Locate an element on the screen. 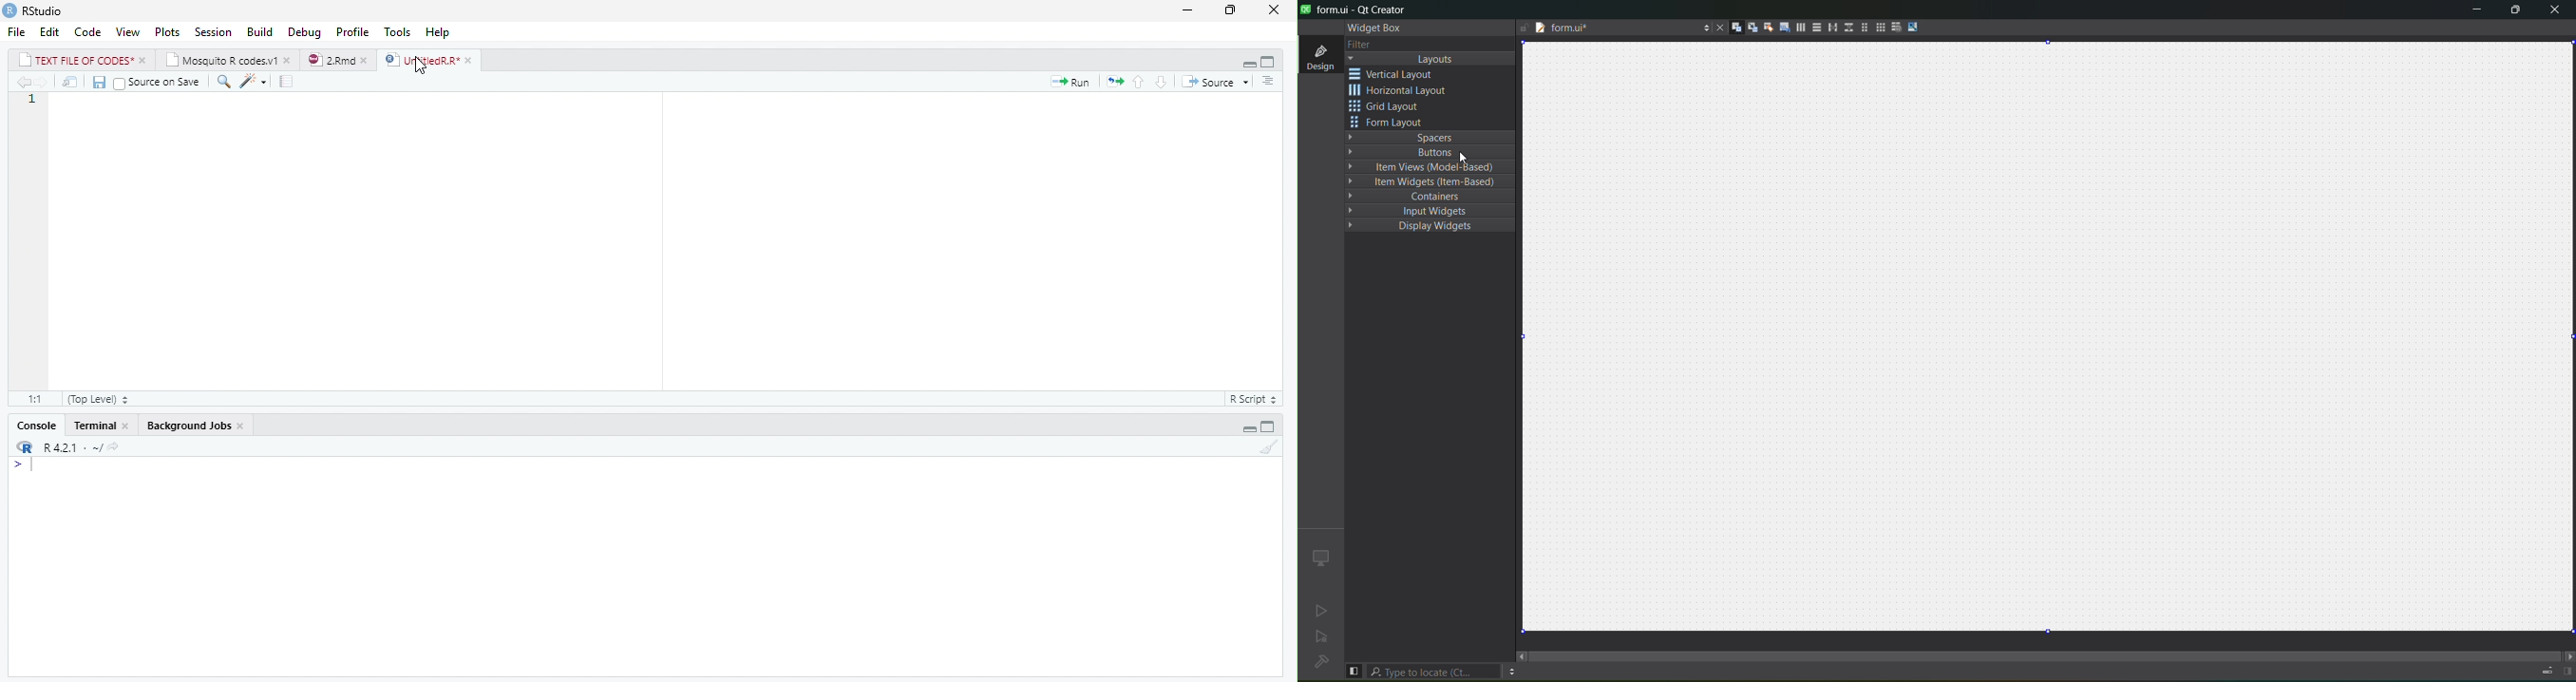 Image resolution: width=2576 pixels, height=700 pixels. widget box is located at coordinates (1372, 27).